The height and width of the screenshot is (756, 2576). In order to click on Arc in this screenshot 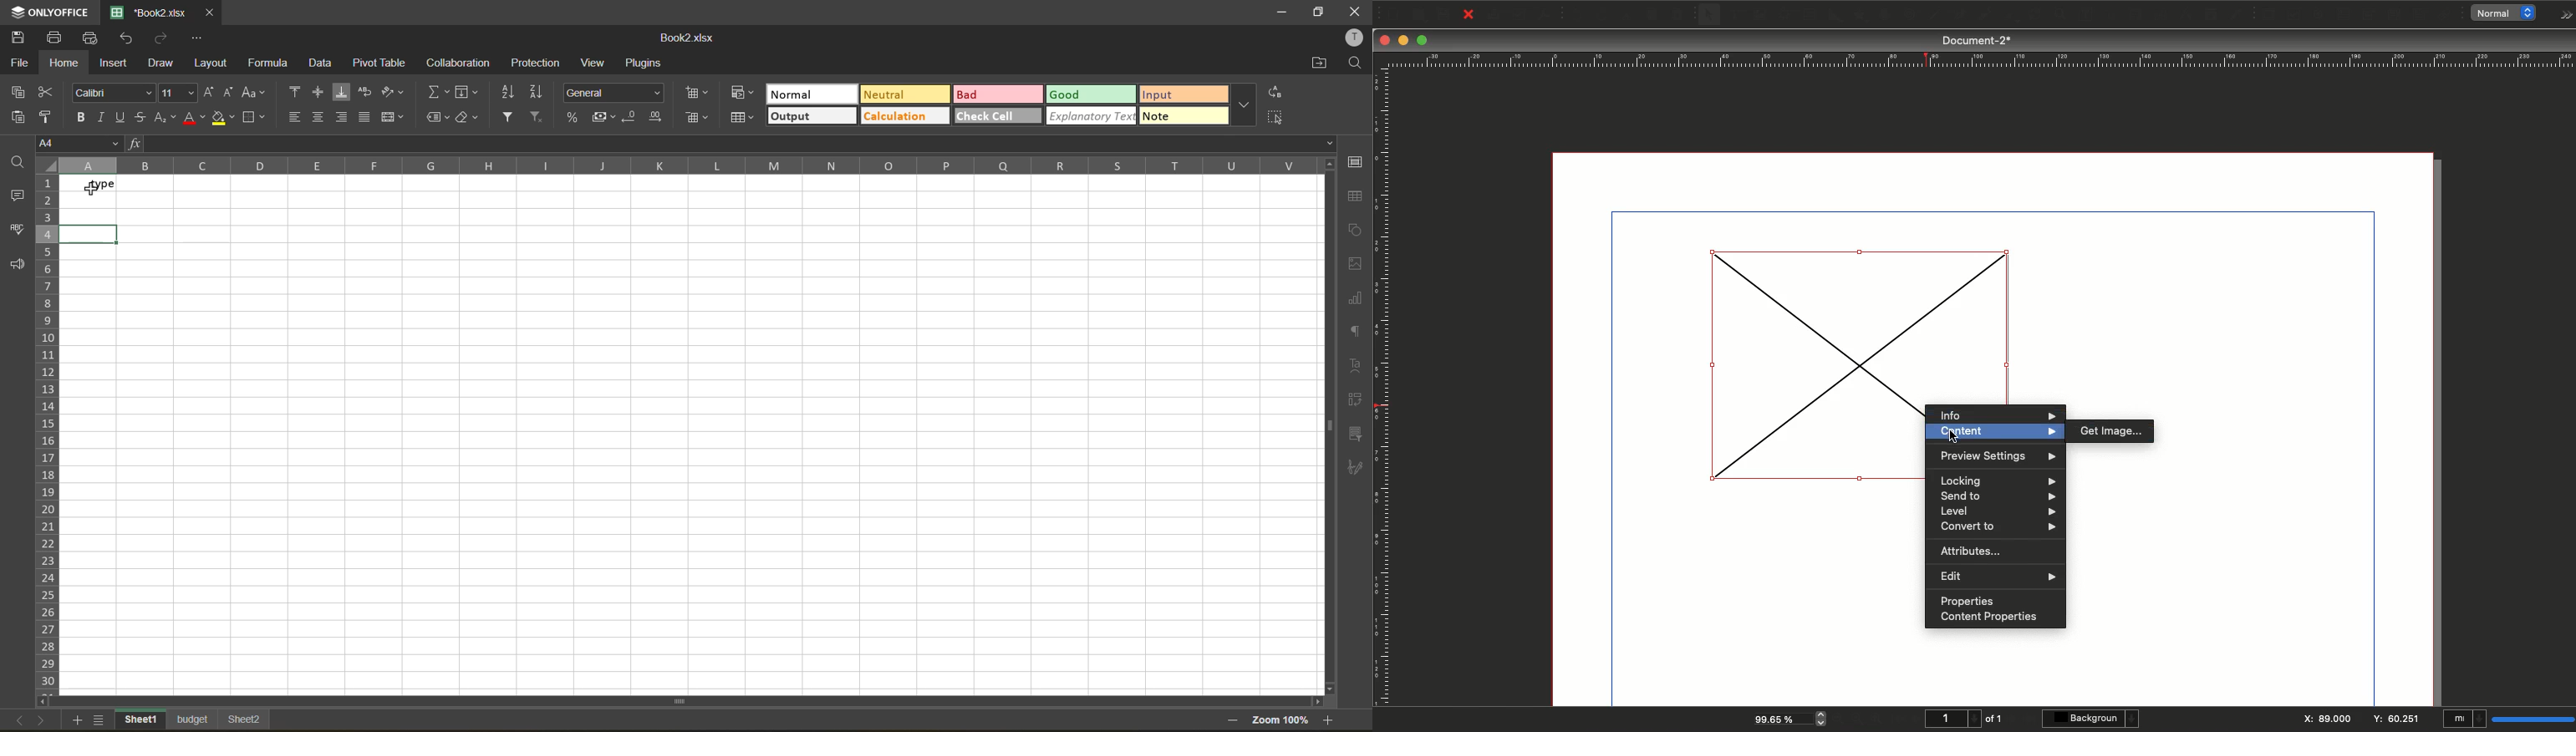, I will do `click(1884, 16)`.